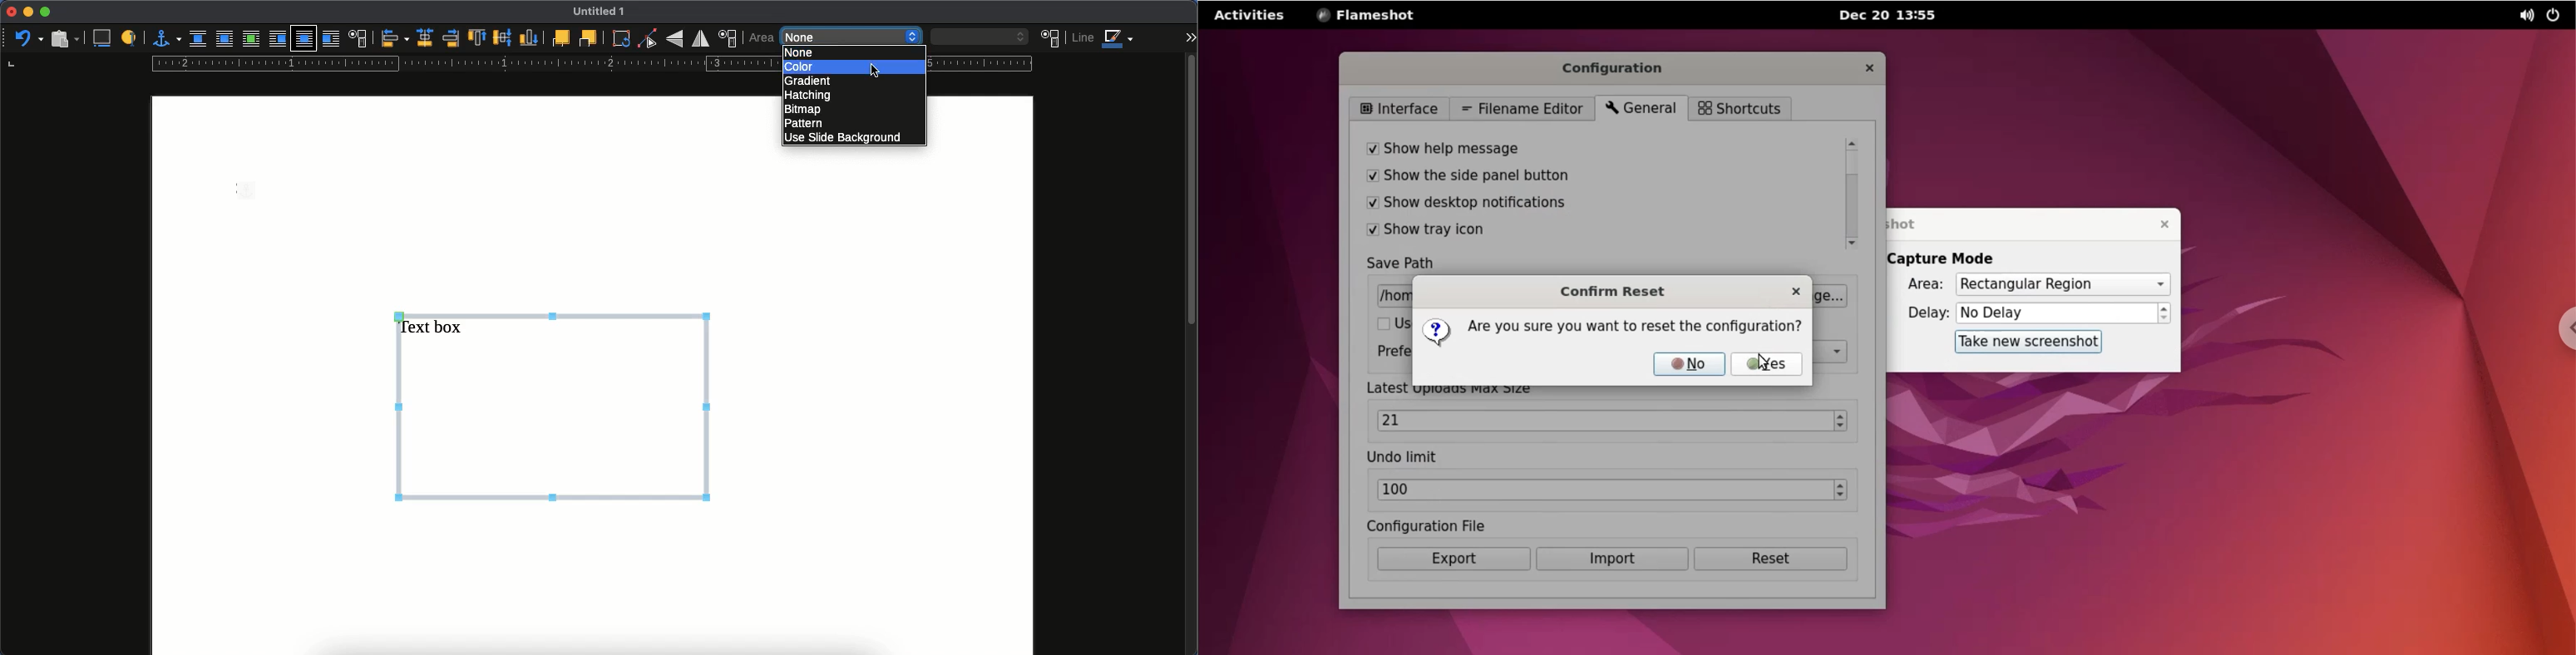  What do you see at coordinates (979, 36) in the screenshot?
I see `blank` at bounding box center [979, 36].